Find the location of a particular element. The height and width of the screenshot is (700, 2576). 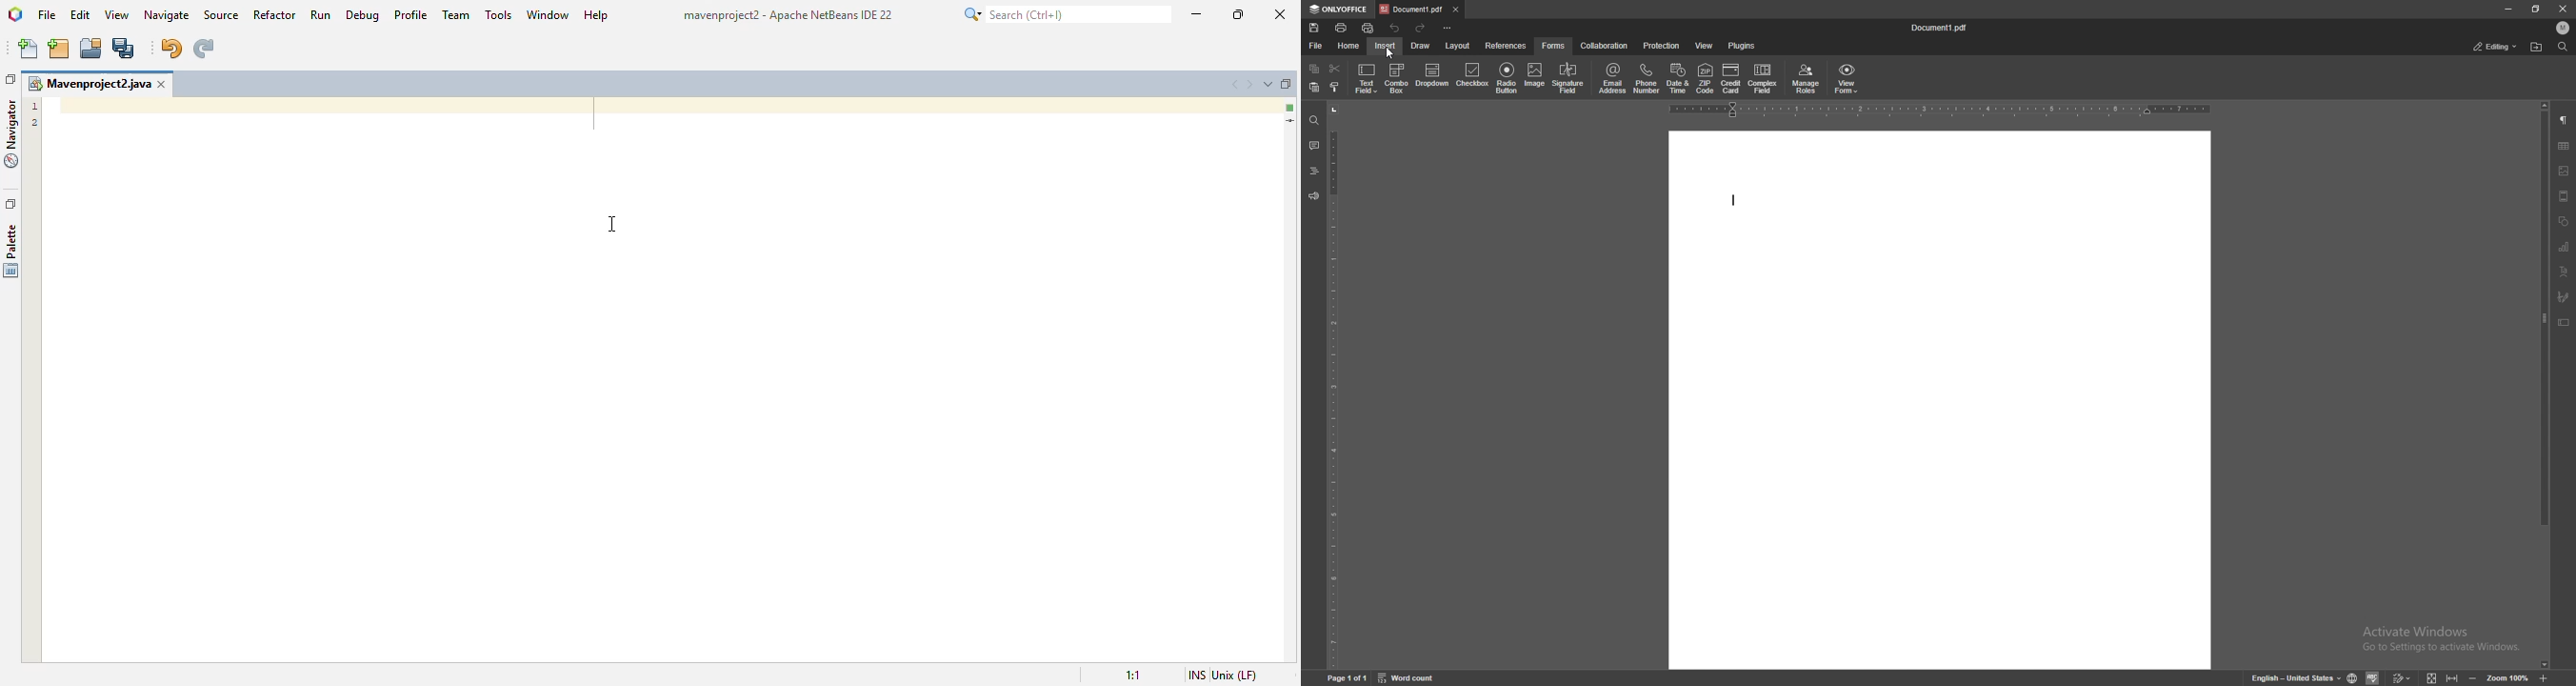

team is located at coordinates (457, 14).